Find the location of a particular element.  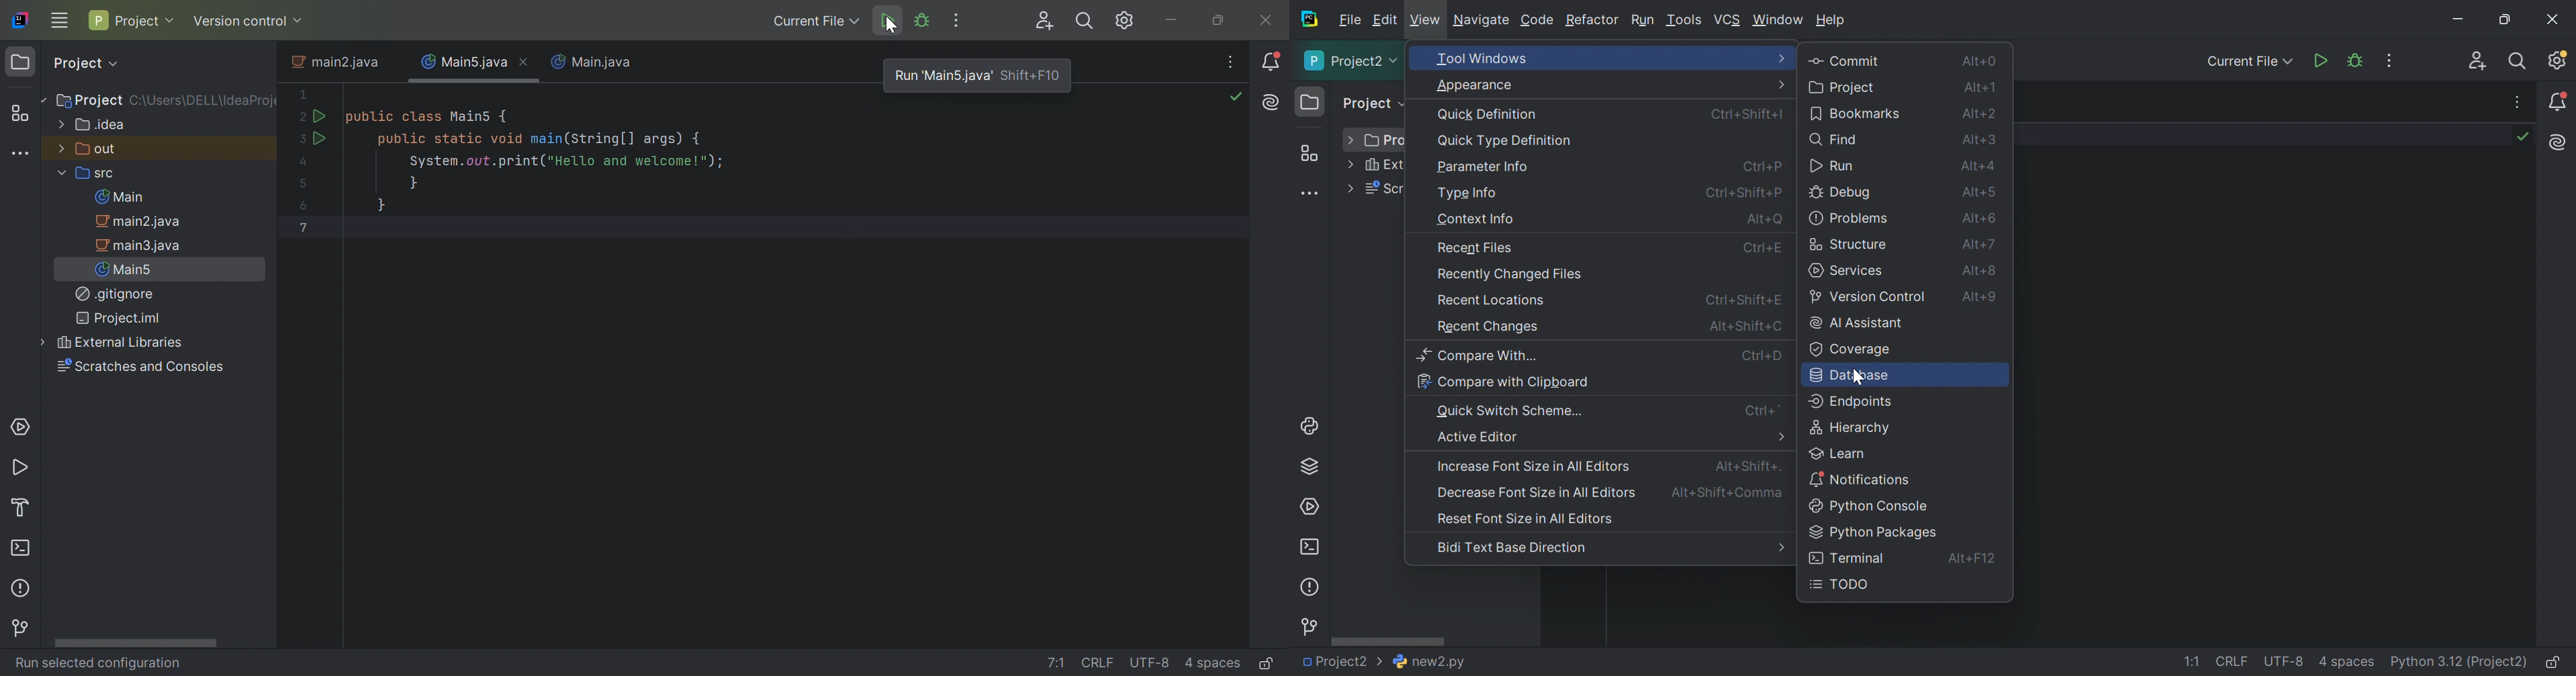

new2.py is located at coordinates (1428, 662).